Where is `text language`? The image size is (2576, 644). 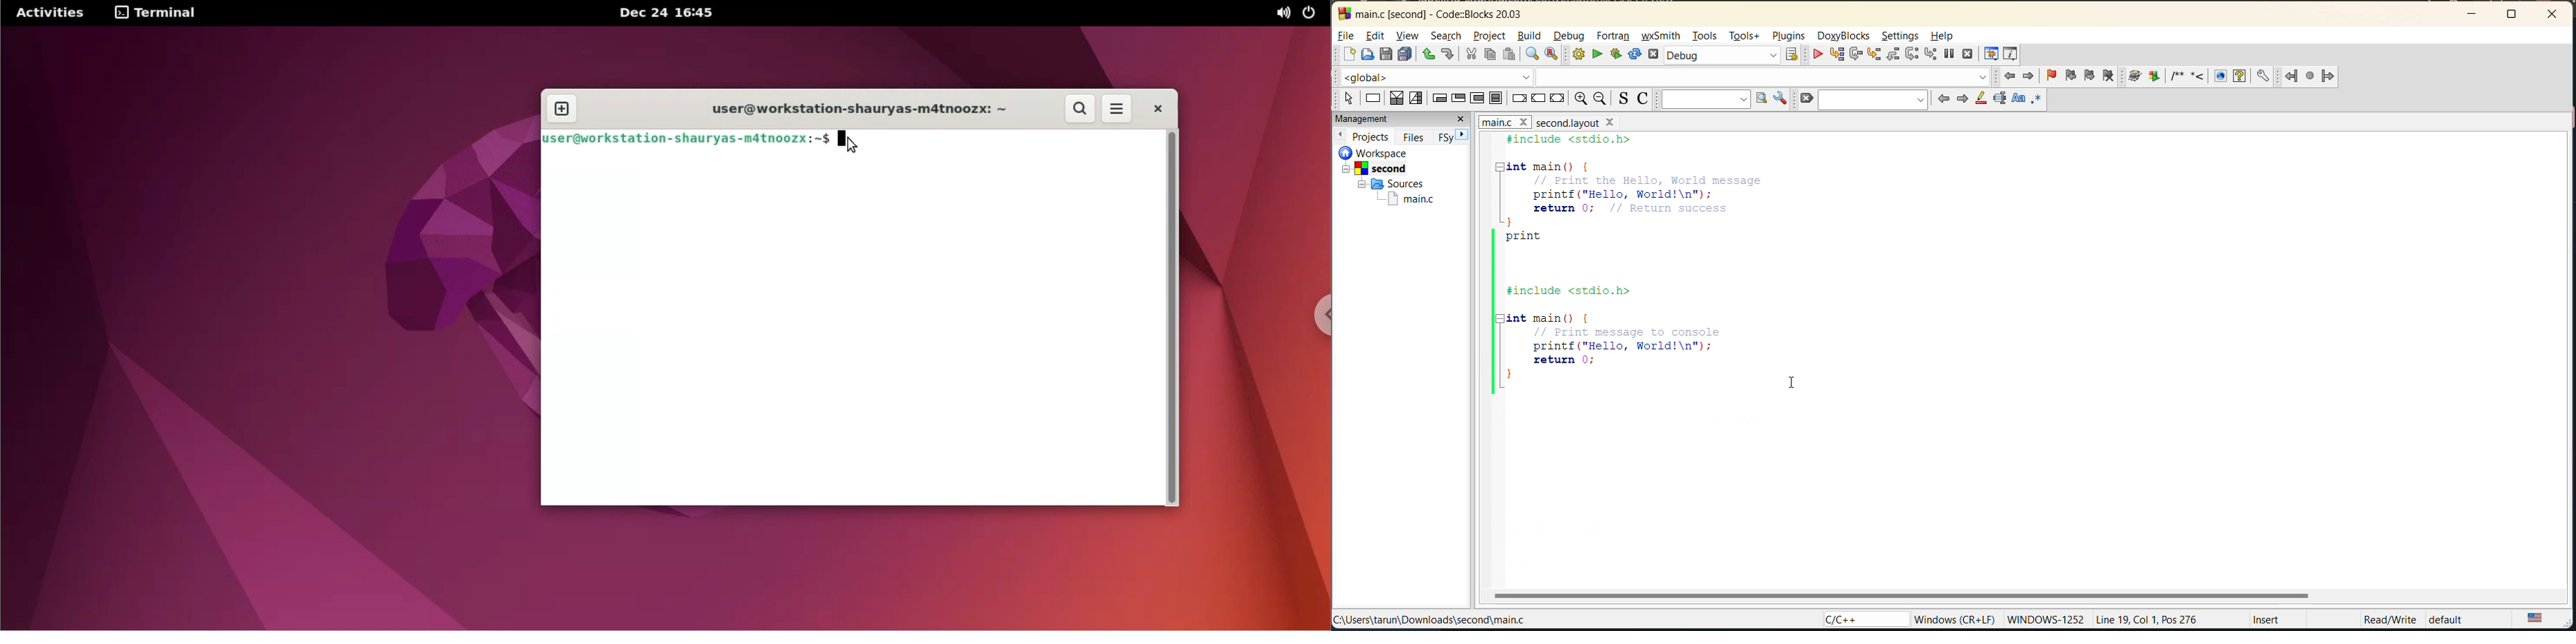 text language is located at coordinates (2541, 617).